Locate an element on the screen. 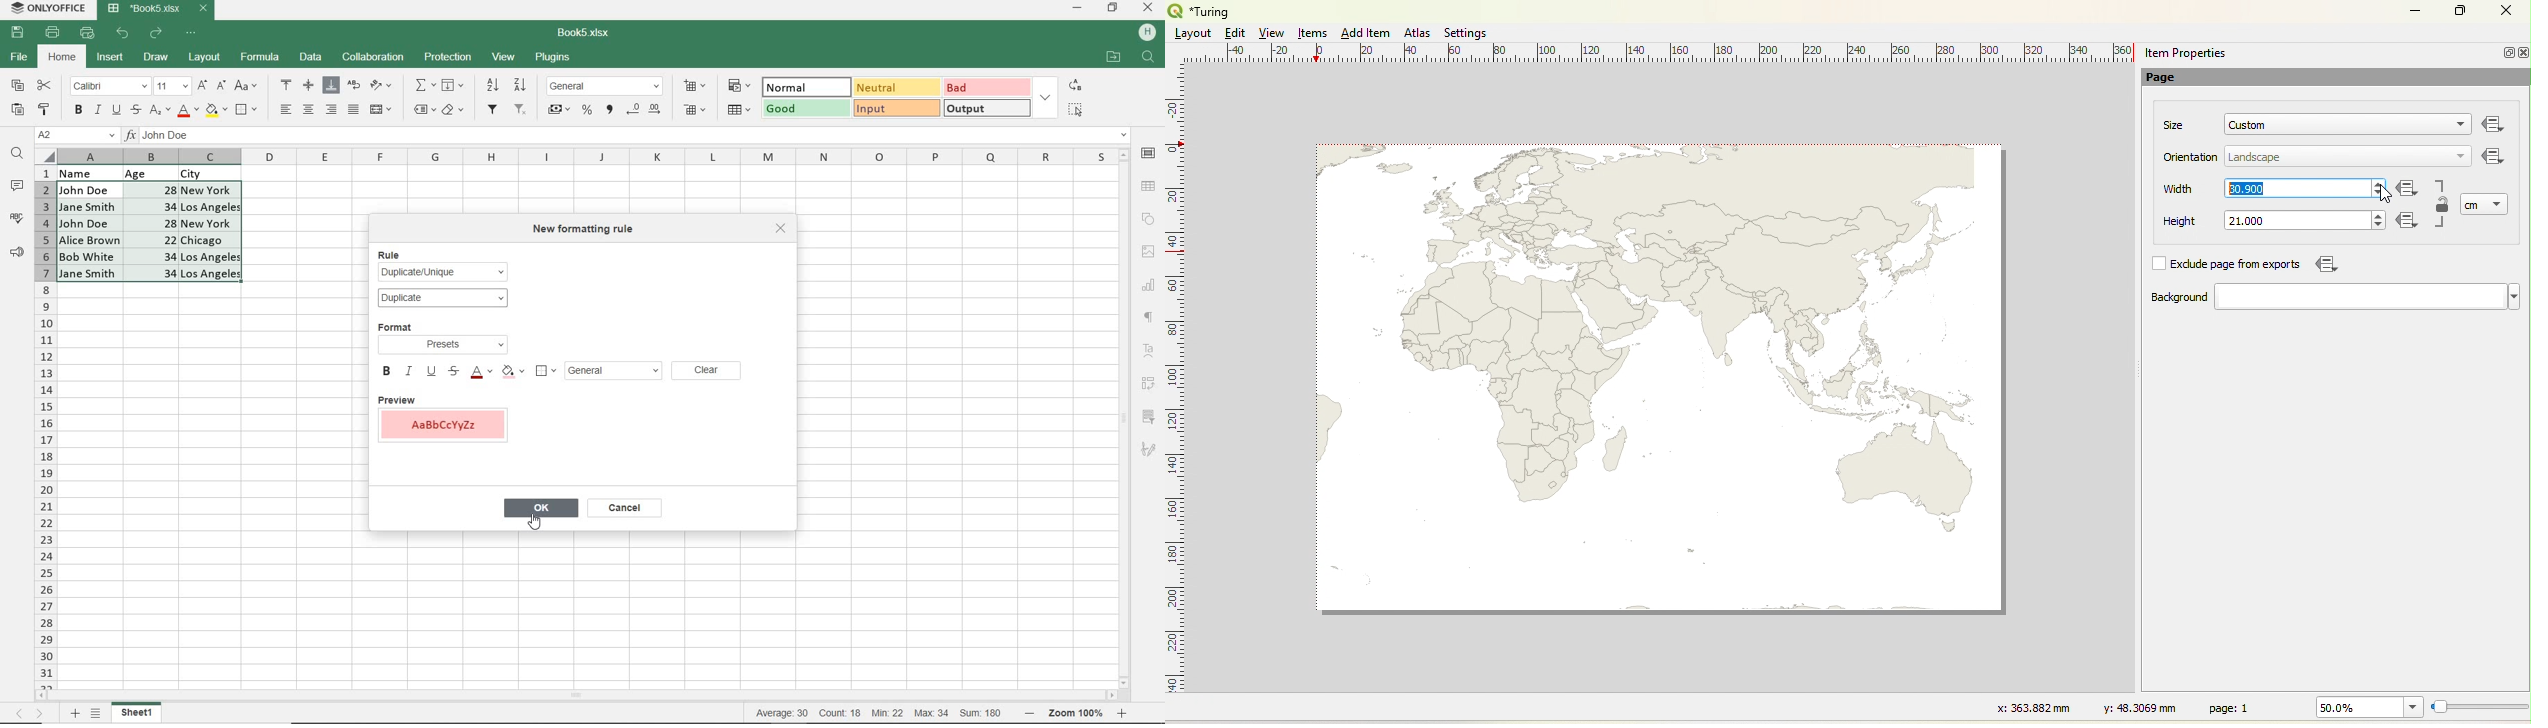 Image resolution: width=2548 pixels, height=728 pixels. CUT is located at coordinates (45, 85).